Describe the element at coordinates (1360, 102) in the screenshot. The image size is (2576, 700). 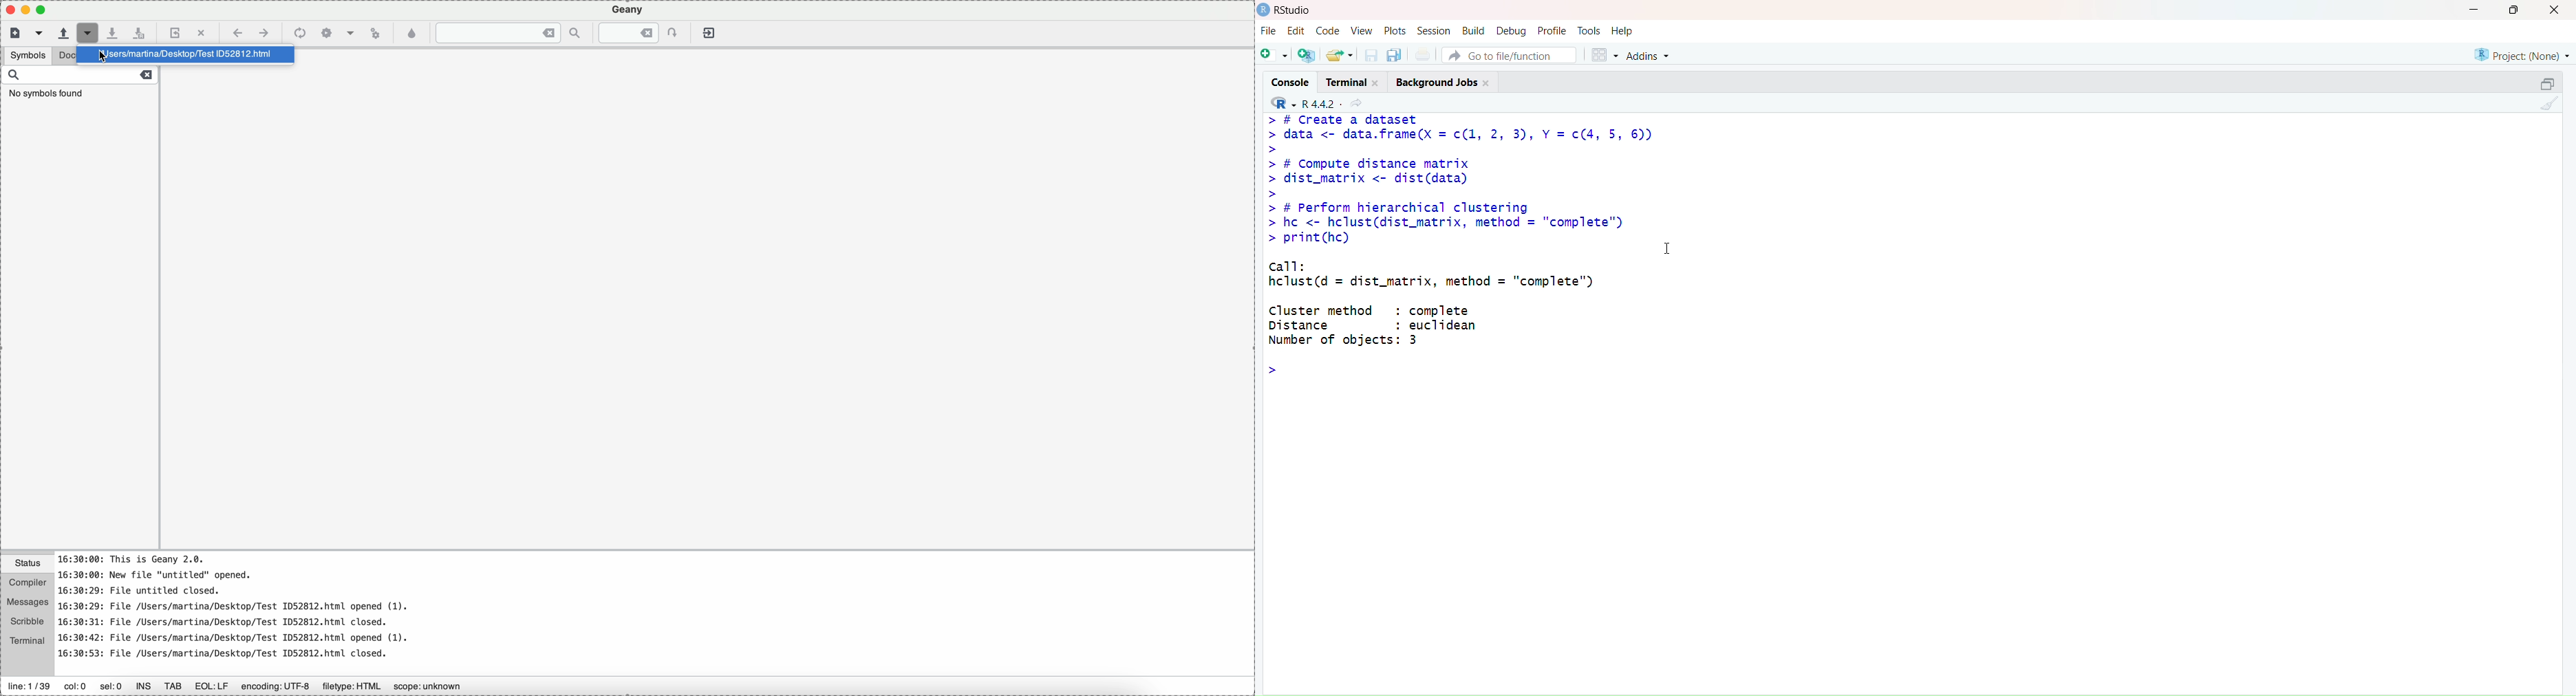
I see ` View the current working directory` at that location.